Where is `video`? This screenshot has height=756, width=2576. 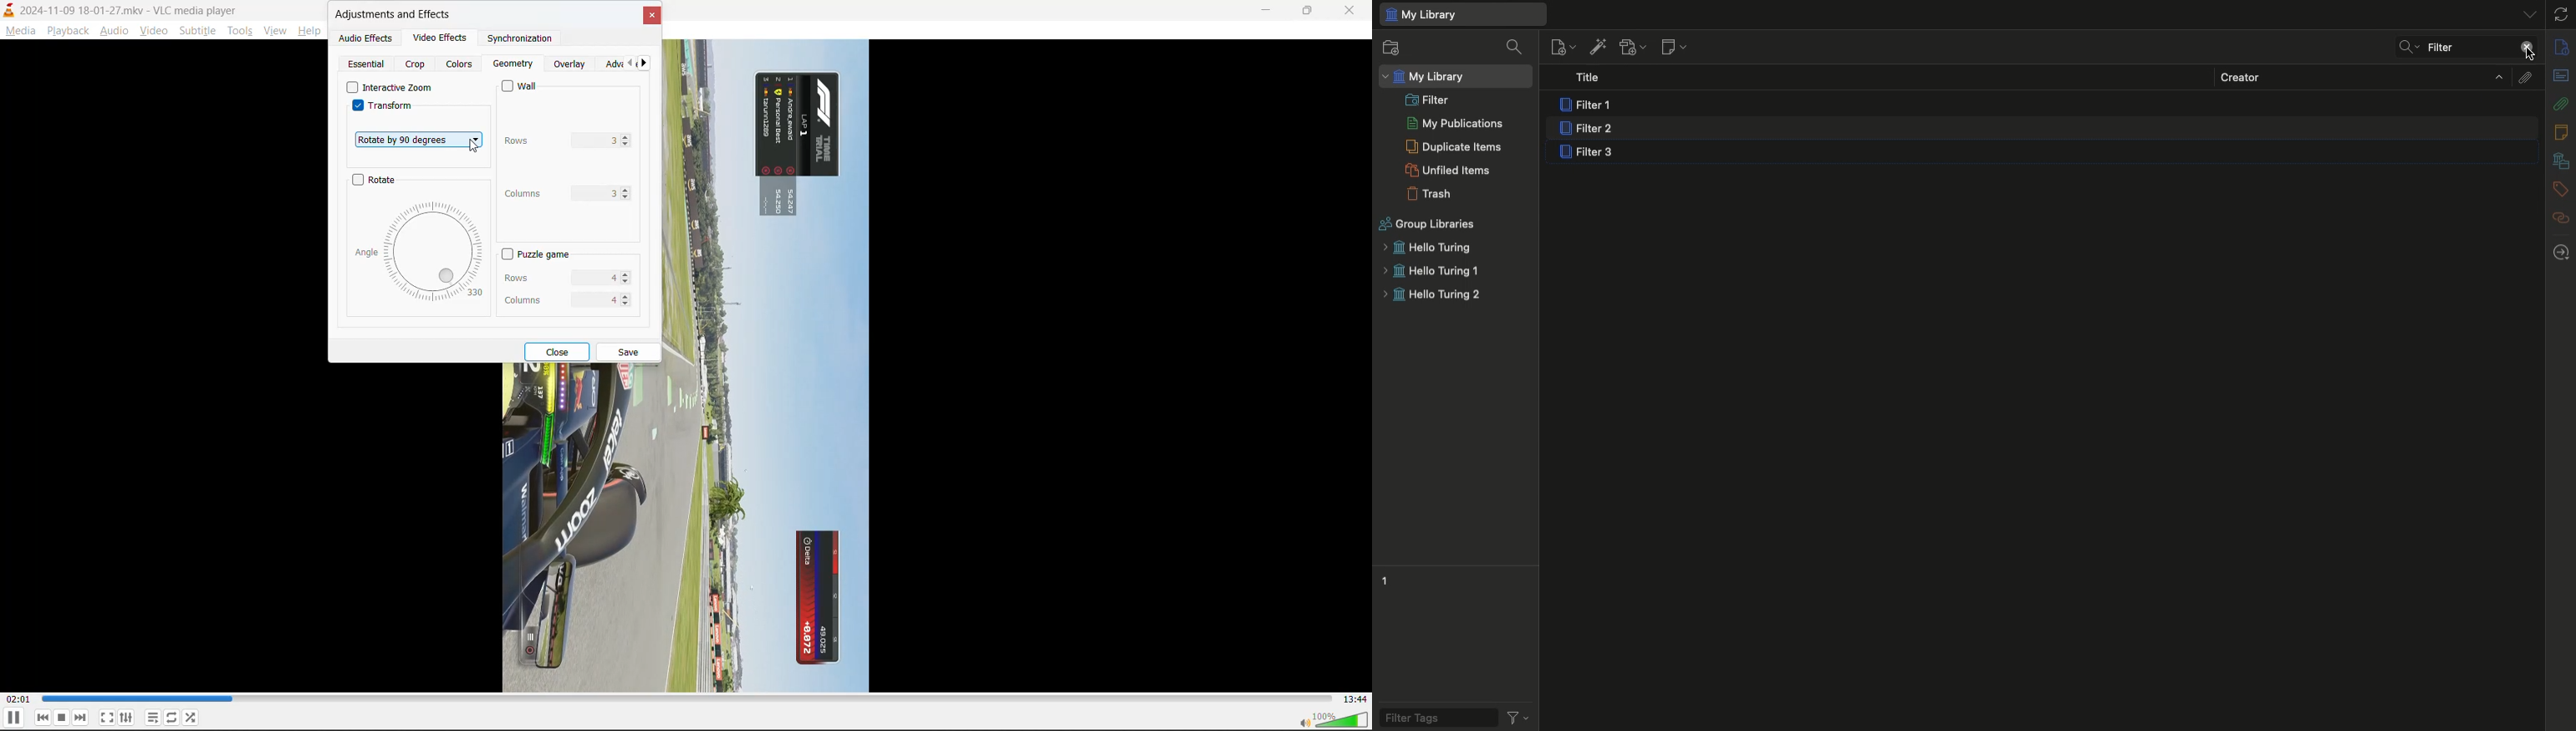 video is located at coordinates (154, 34).